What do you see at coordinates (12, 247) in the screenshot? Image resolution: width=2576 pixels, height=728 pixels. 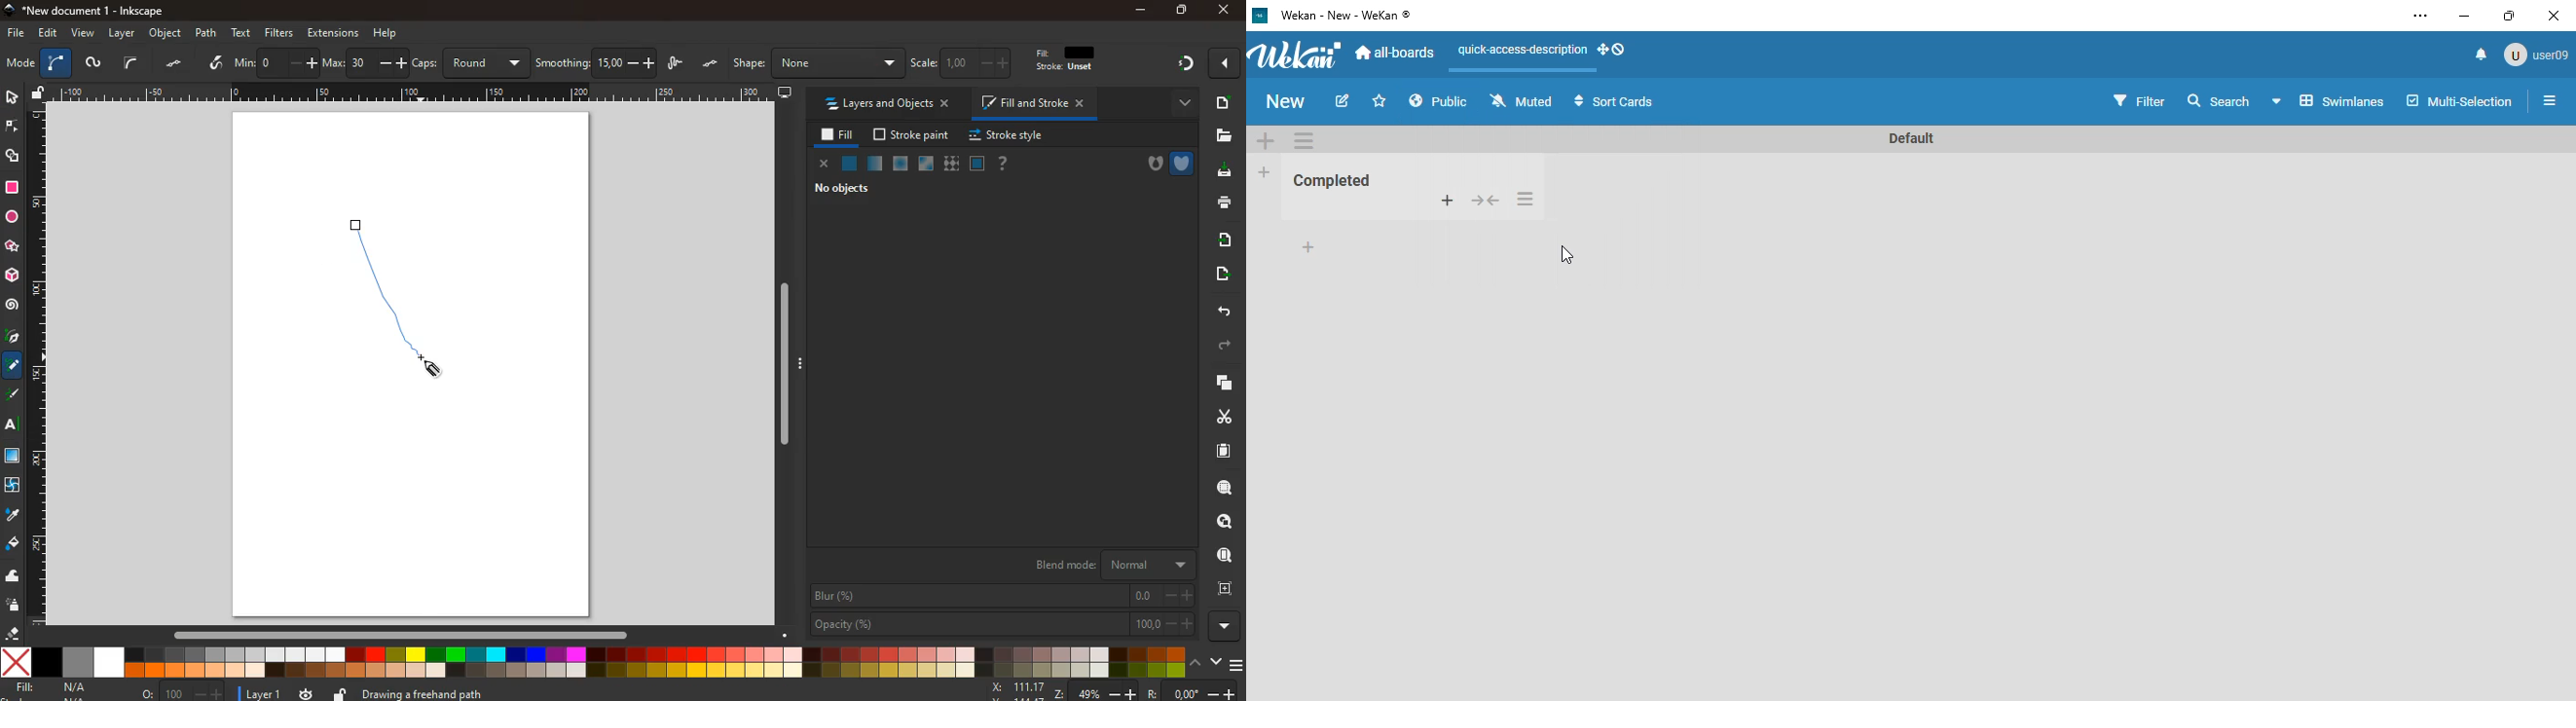 I see `star` at bounding box center [12, 247].